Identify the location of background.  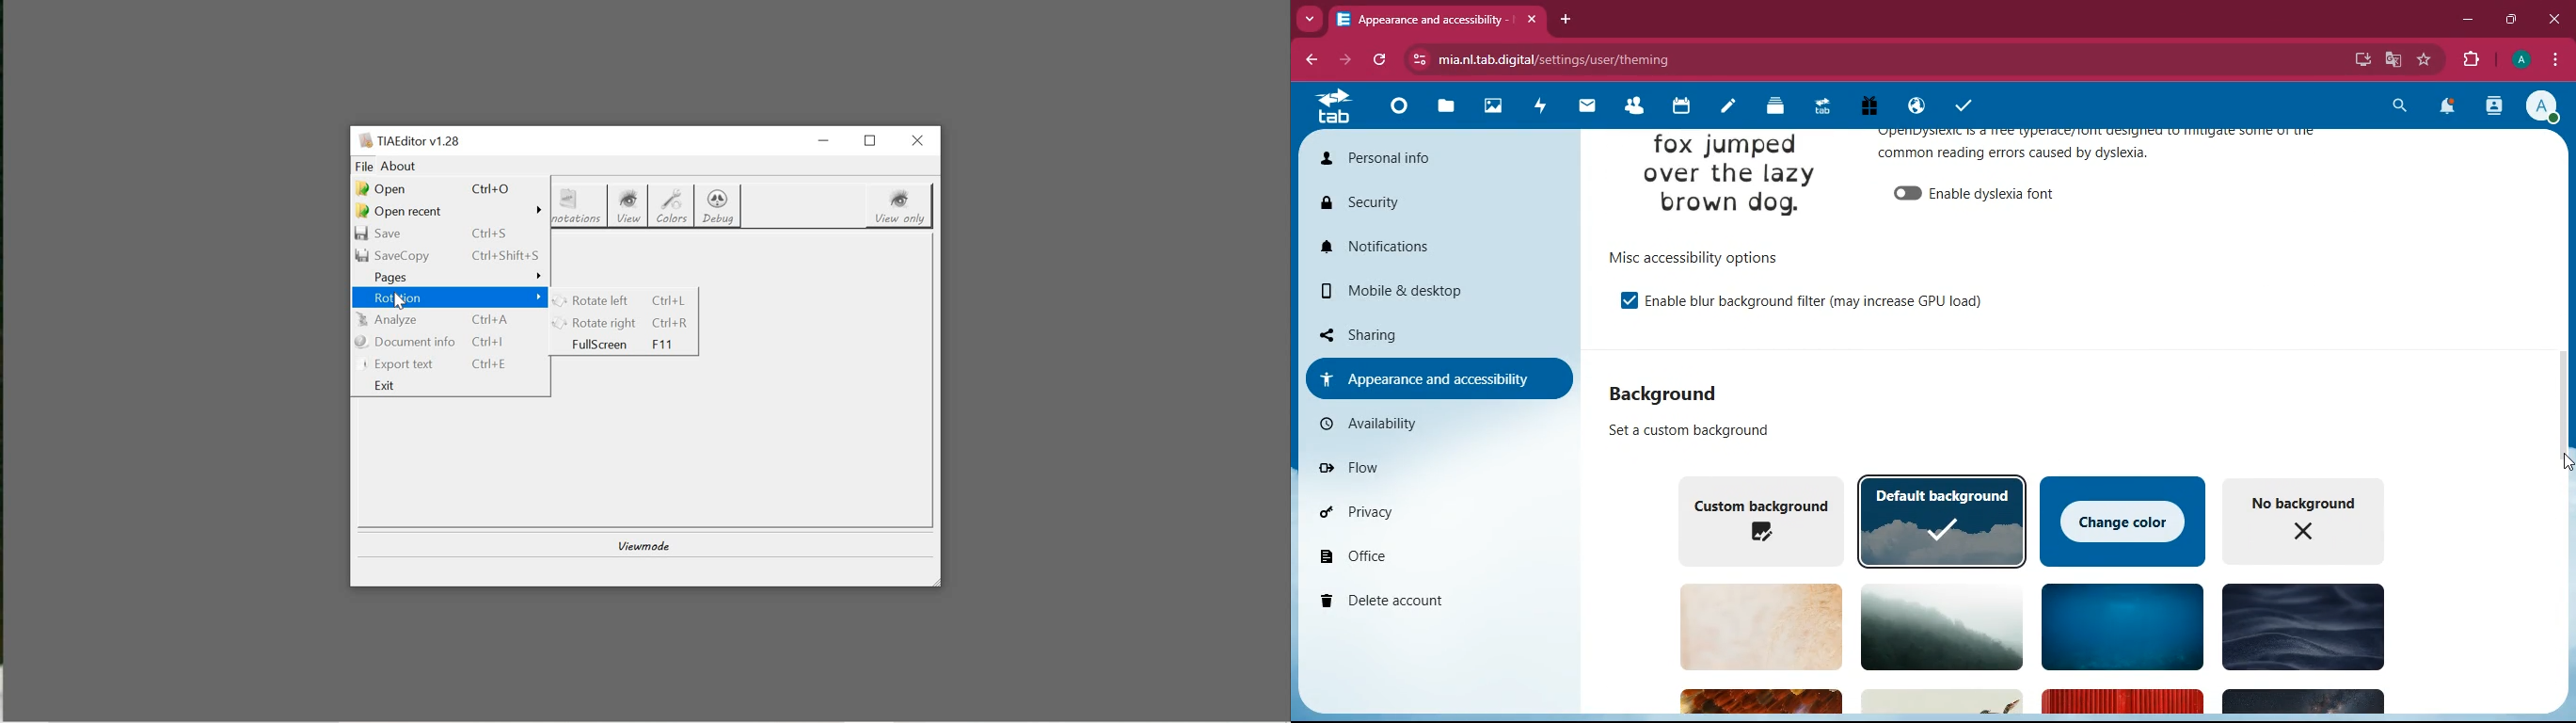
(1757, 625).